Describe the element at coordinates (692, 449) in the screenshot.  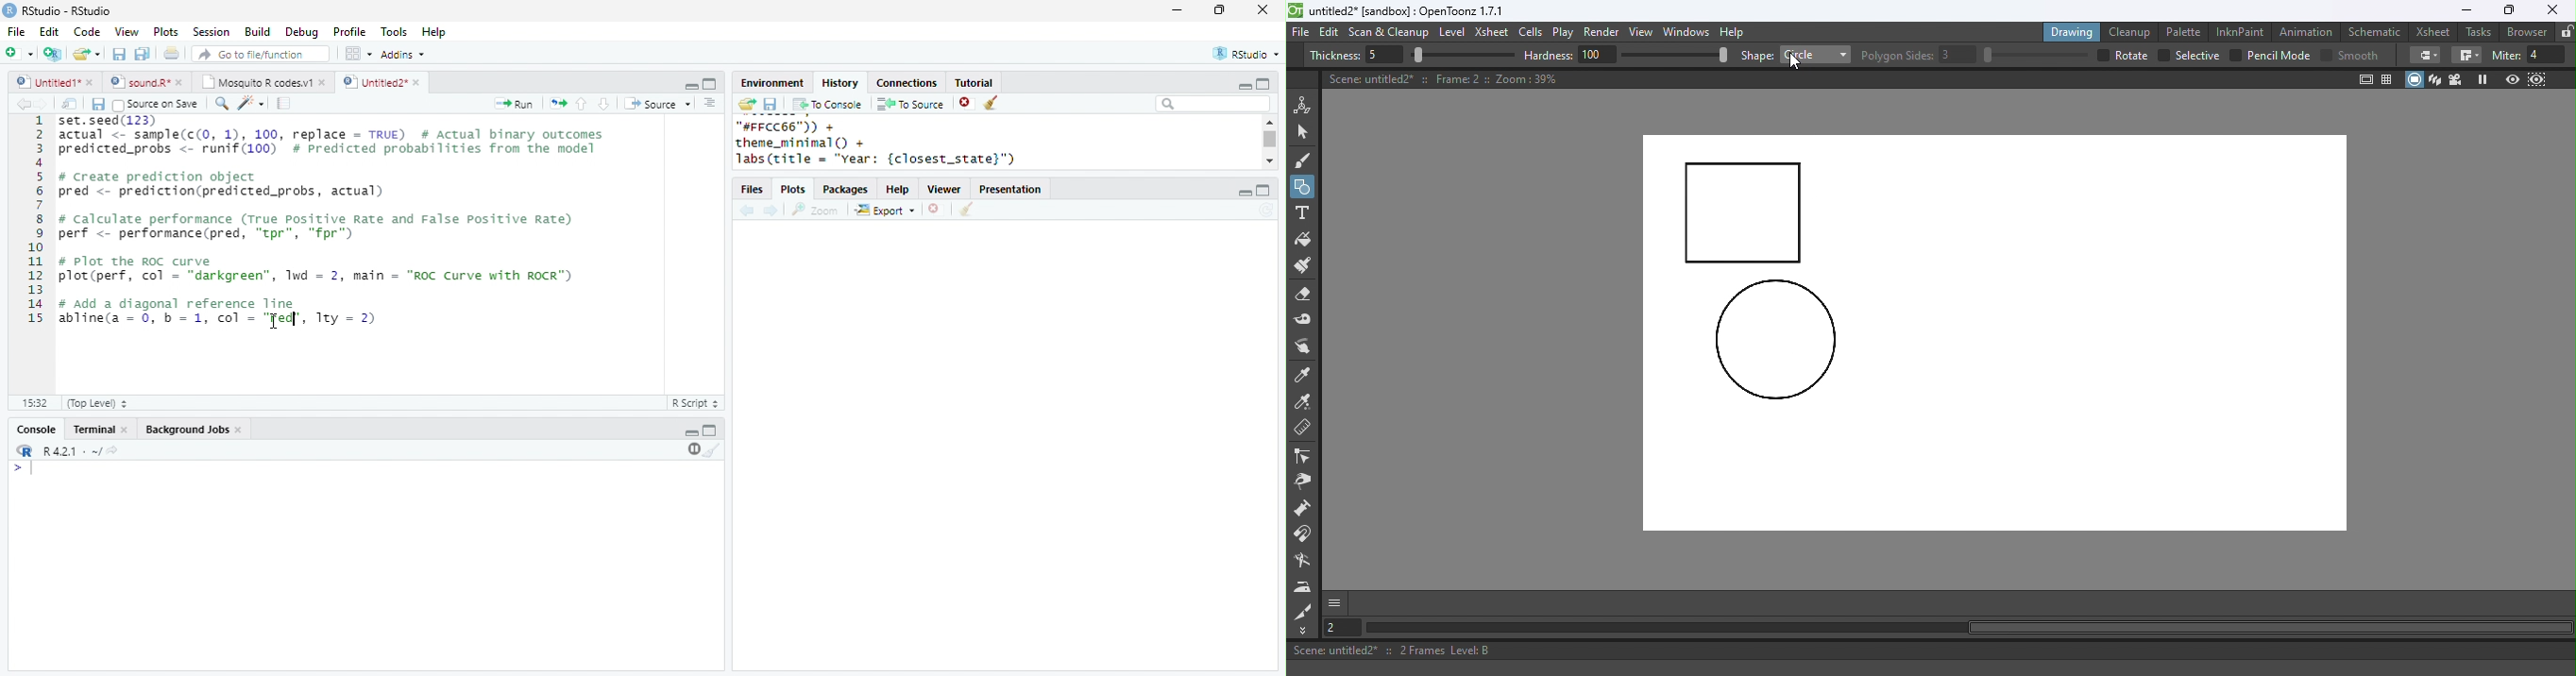
I see `pause` at that location.